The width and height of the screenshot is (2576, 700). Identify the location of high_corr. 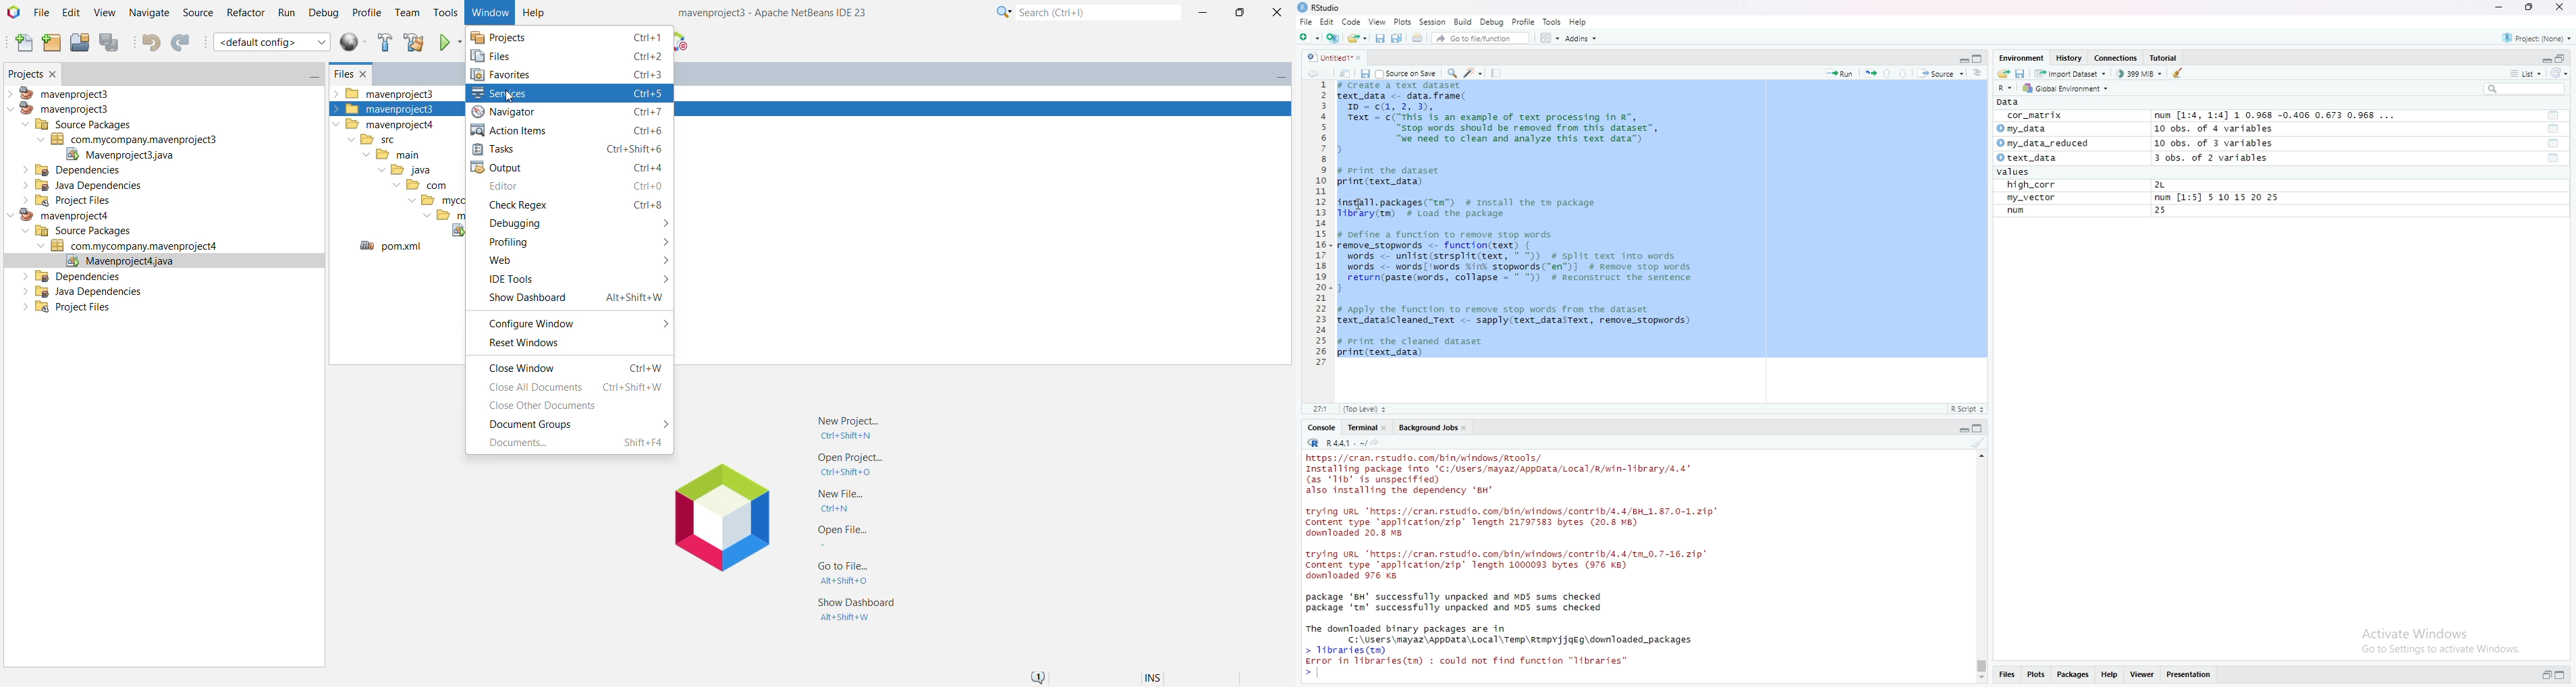
(2027, 185).